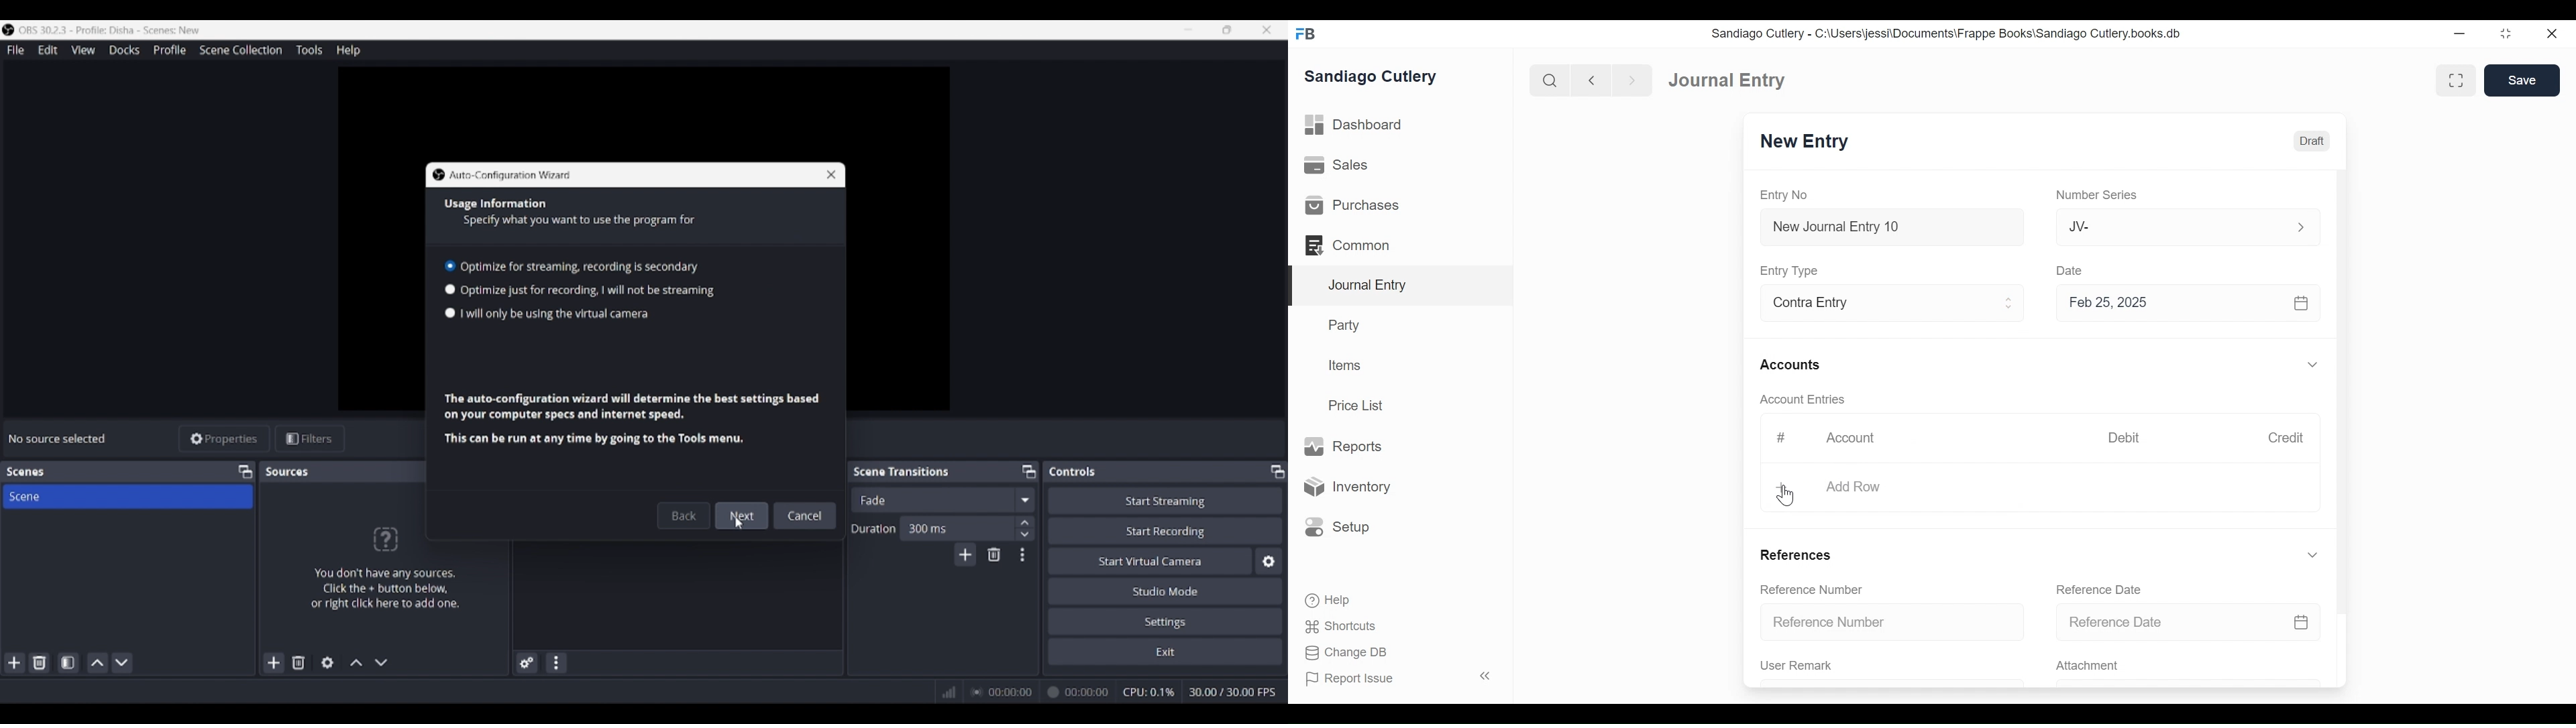  What do you see at coordinates (288, 471) in the screenshot?
I see `Panel title` at bounding box center [288, 471].